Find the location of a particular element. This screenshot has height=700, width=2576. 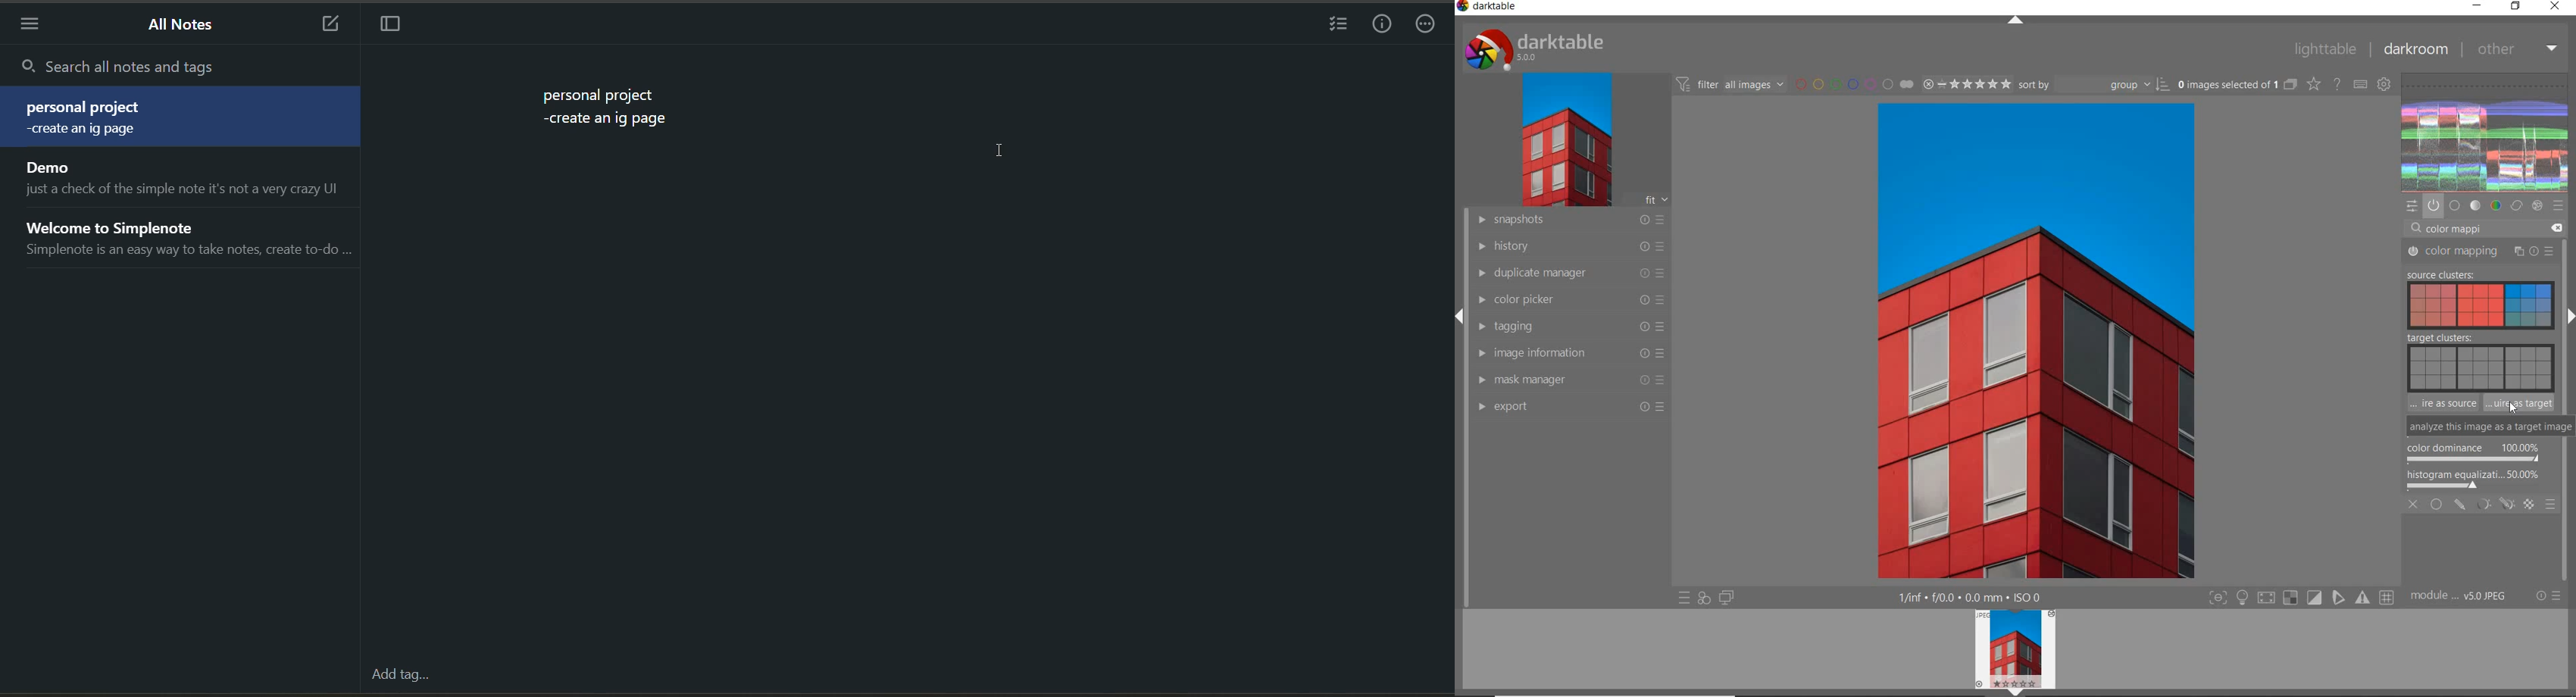

COLOR DOMINANCE is located at coordinates (2474, 453).